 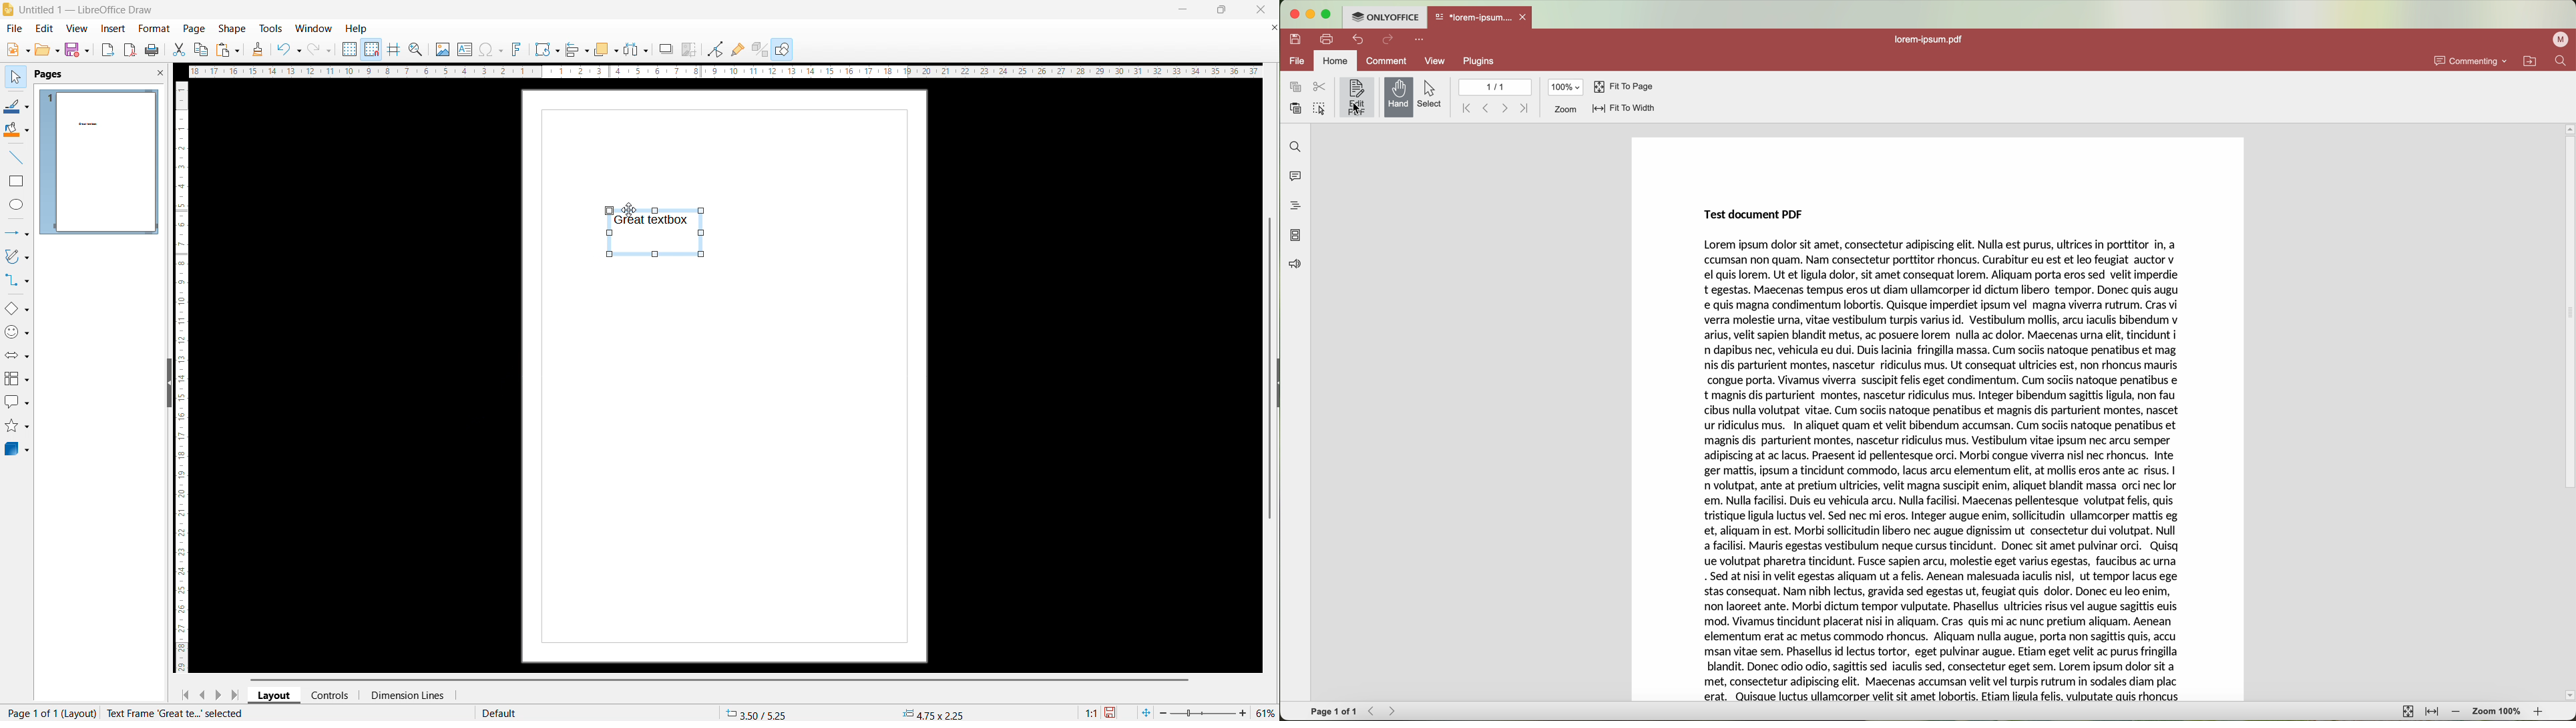 I want to click on cursor, so click(x=1358, y=110).